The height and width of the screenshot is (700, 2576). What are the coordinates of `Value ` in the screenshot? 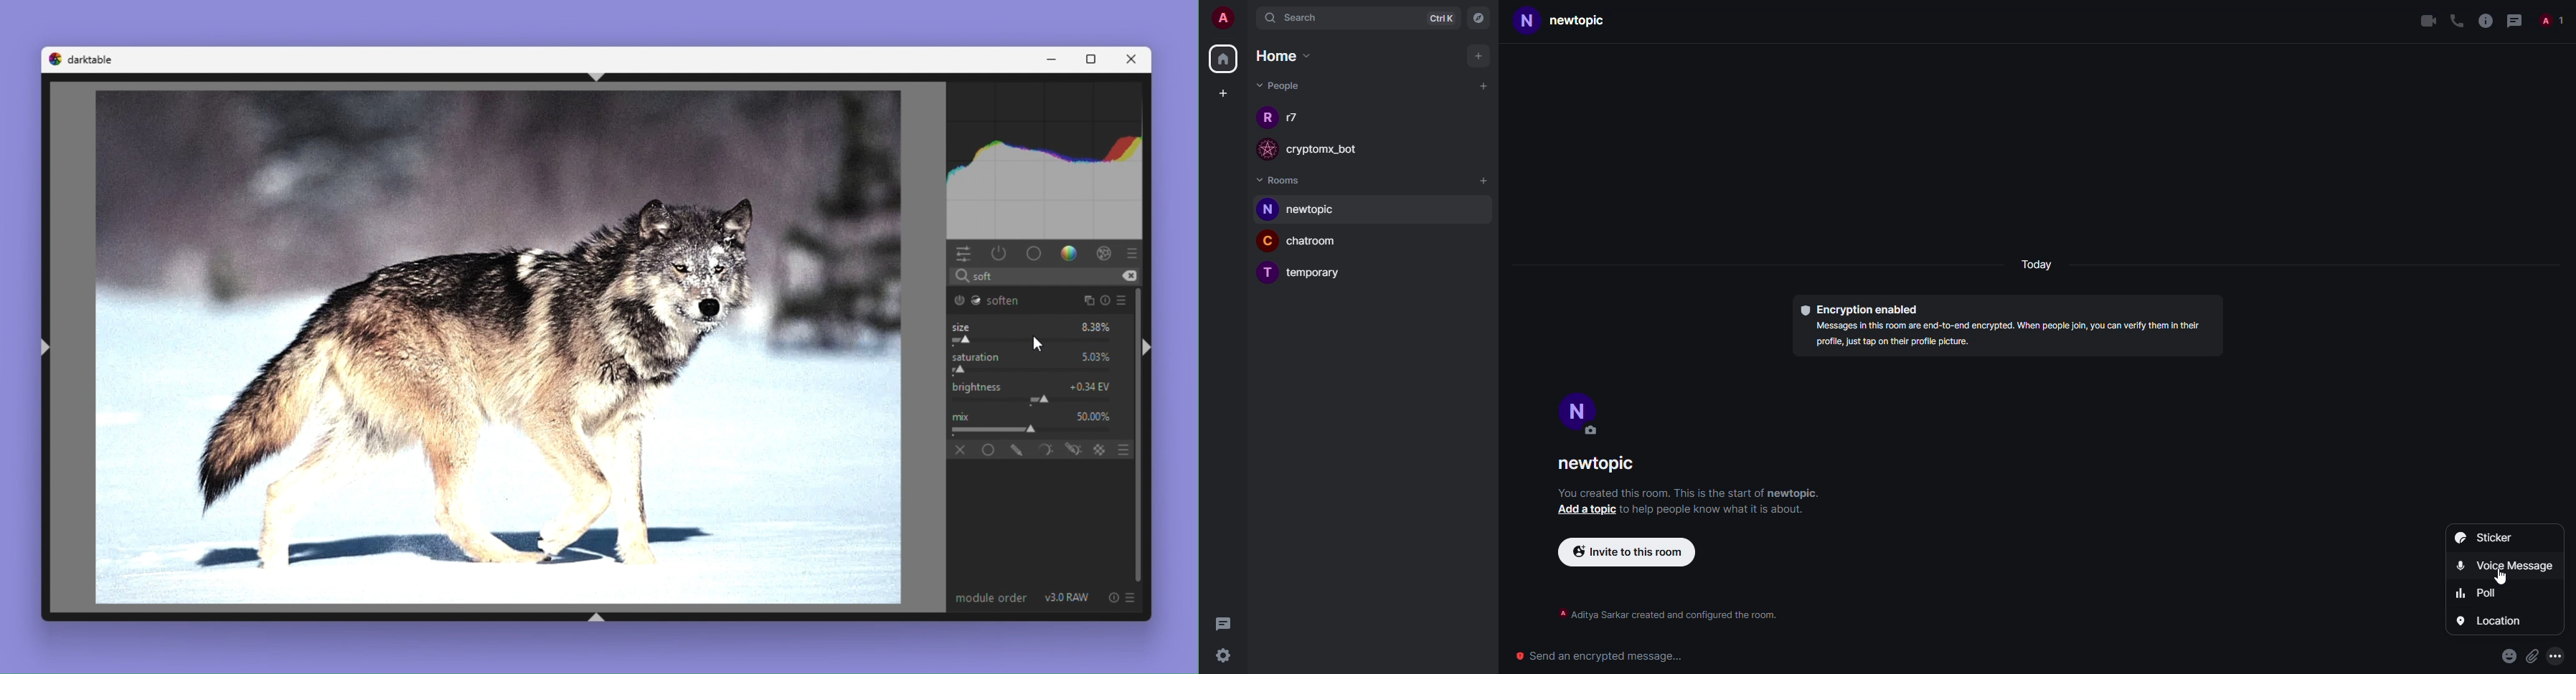 It's located at (1097, 327).